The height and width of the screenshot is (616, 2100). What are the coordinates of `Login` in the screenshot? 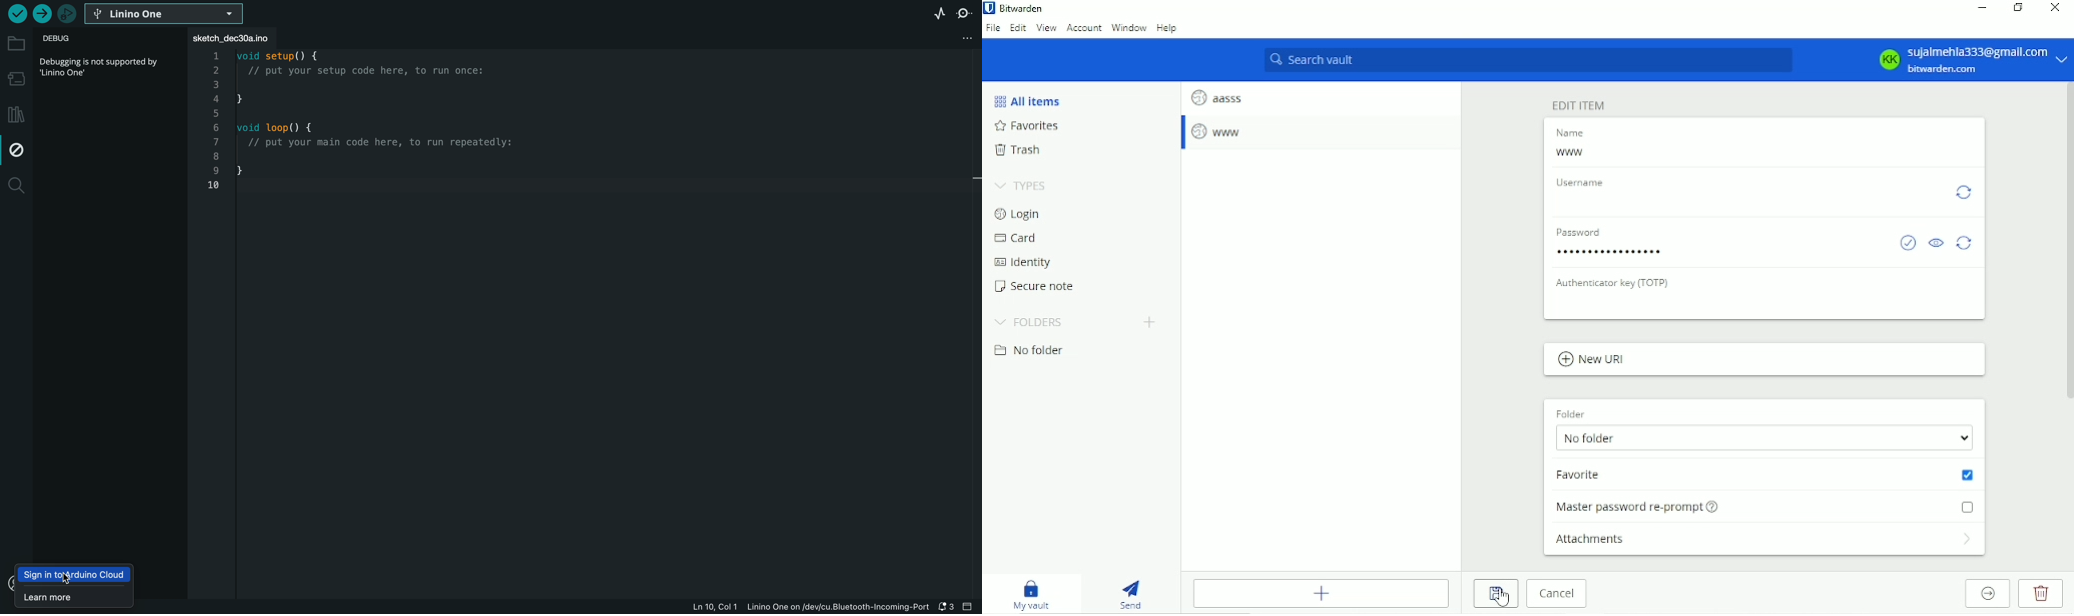 It's located at (1017, 214).